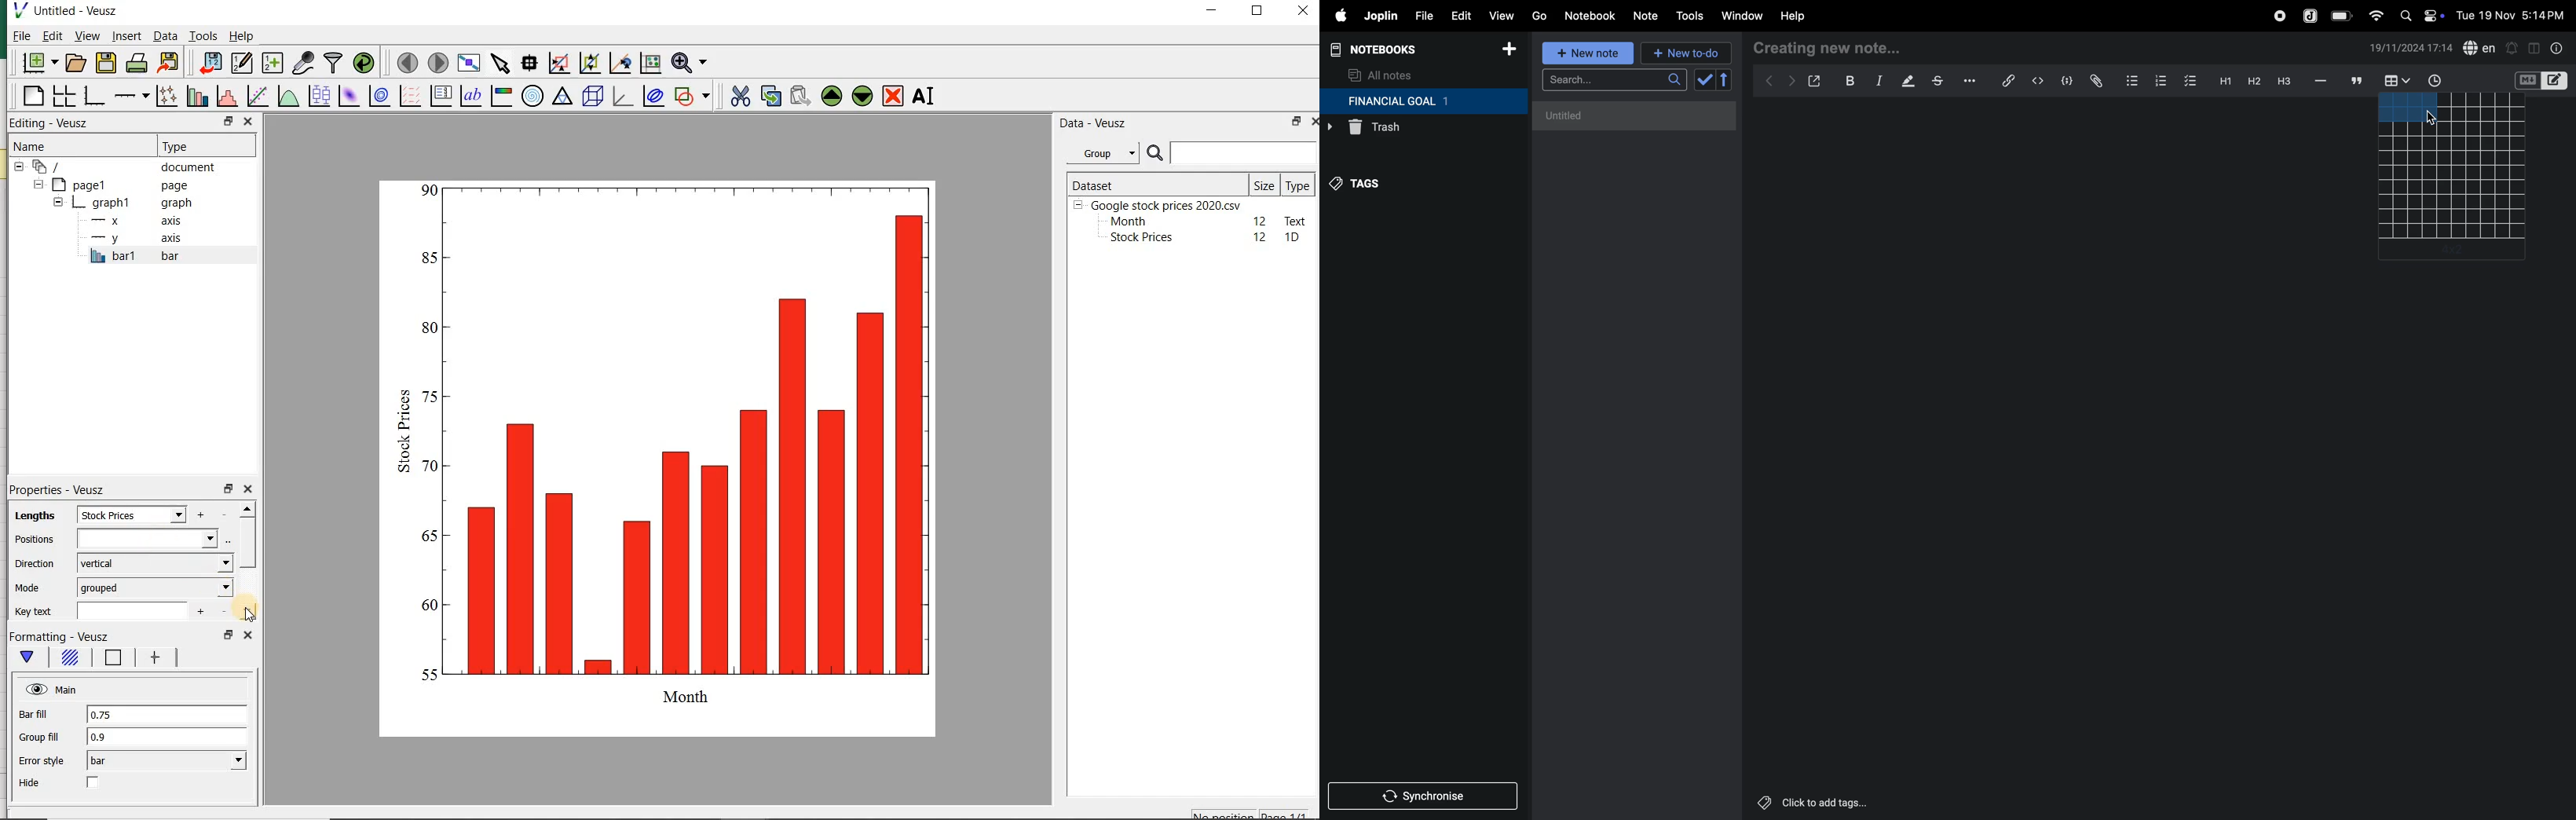  Describe the element at coordinates (114, 185) in the screenshot. I see `page1` at that location.